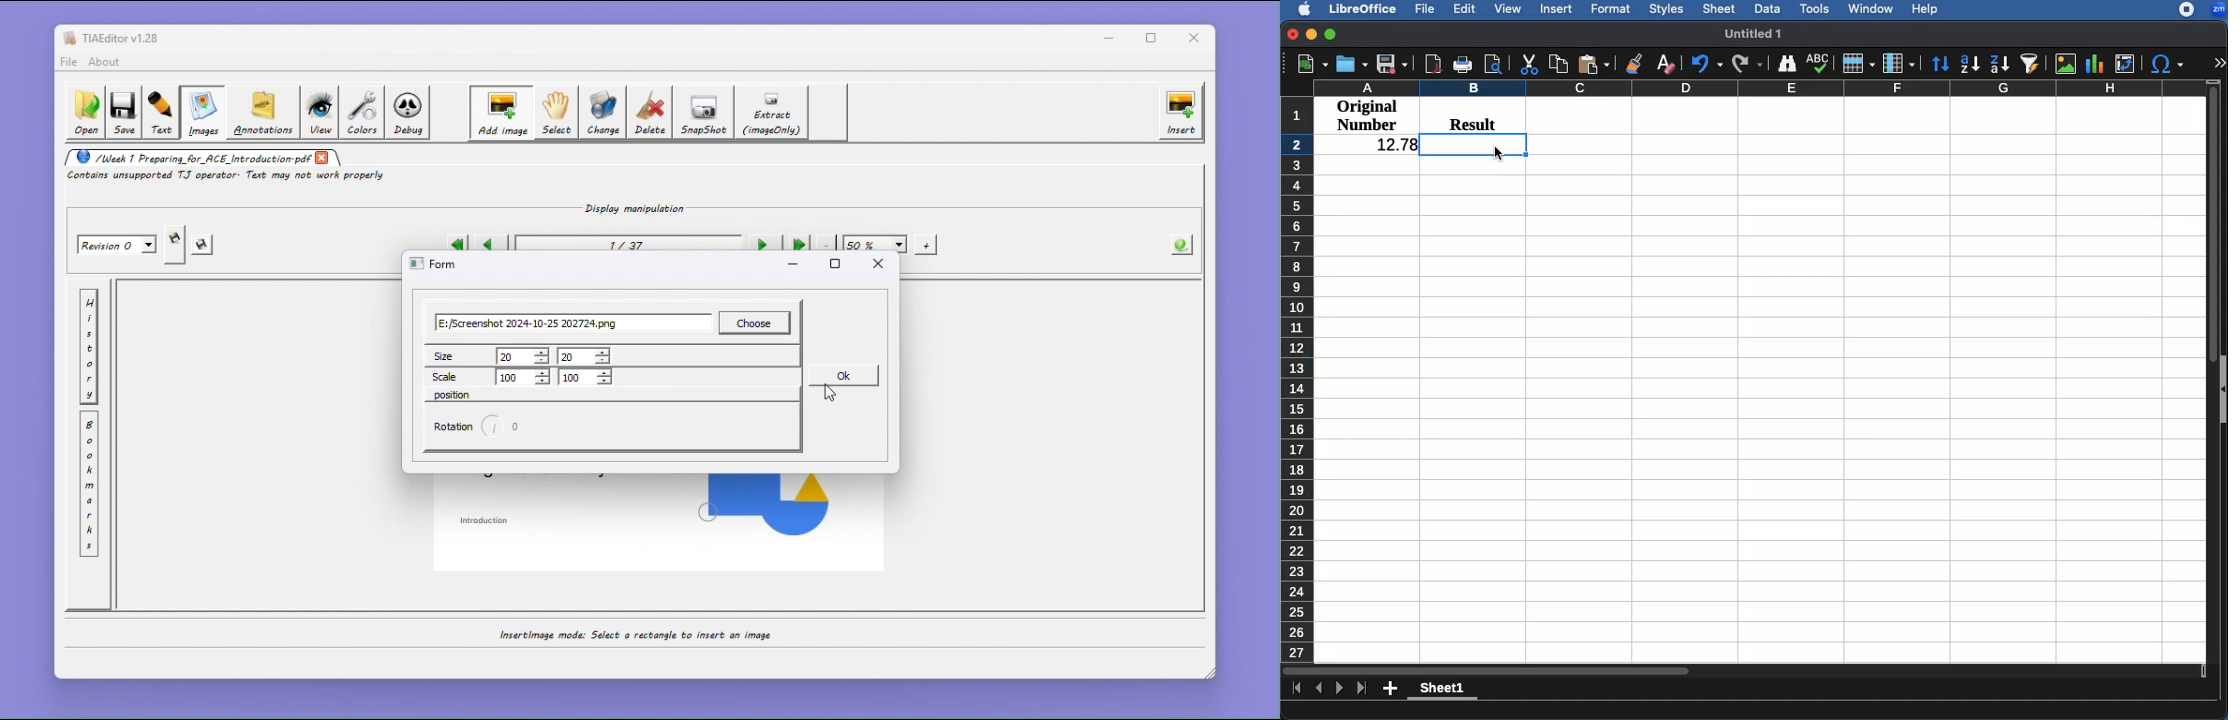 The image size is (2240, 728). I want to click on Add sheet, so click(1390, 689).